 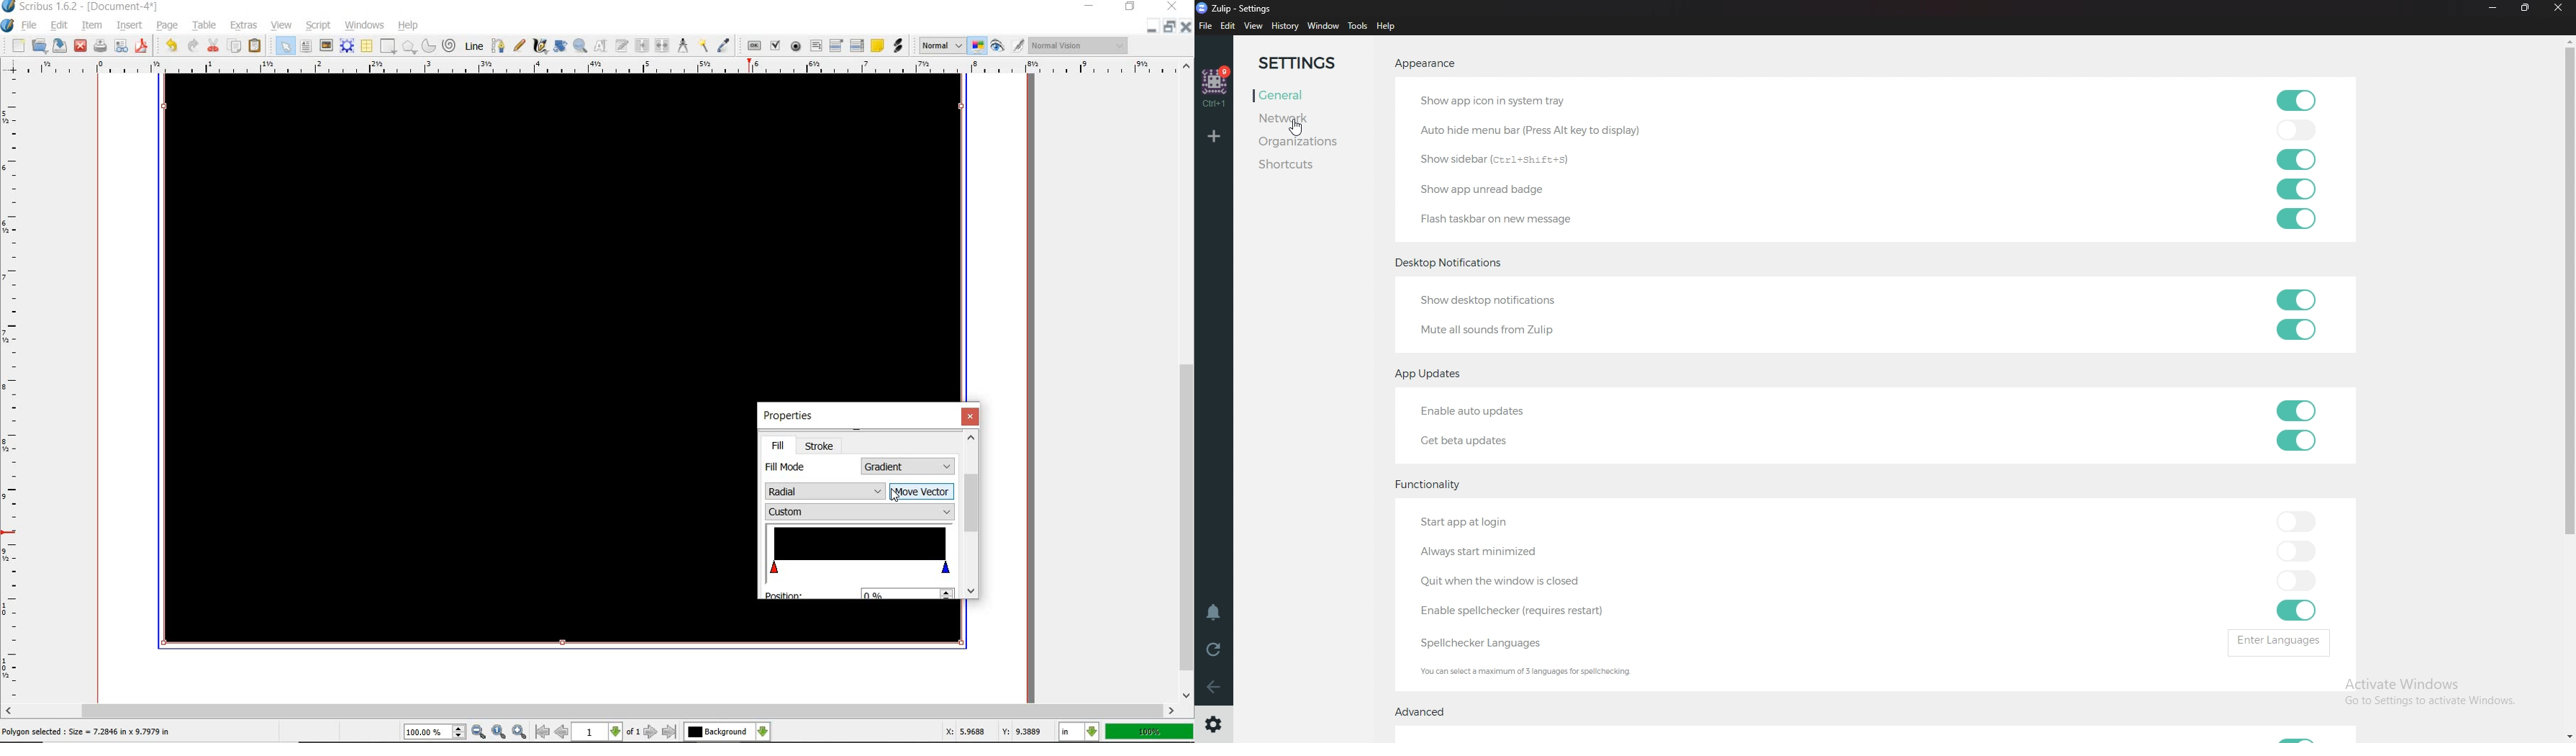 What do you see at coordinates (683, 46) in the screenshot?
I see `measurements` at bounding box center [683, 46].